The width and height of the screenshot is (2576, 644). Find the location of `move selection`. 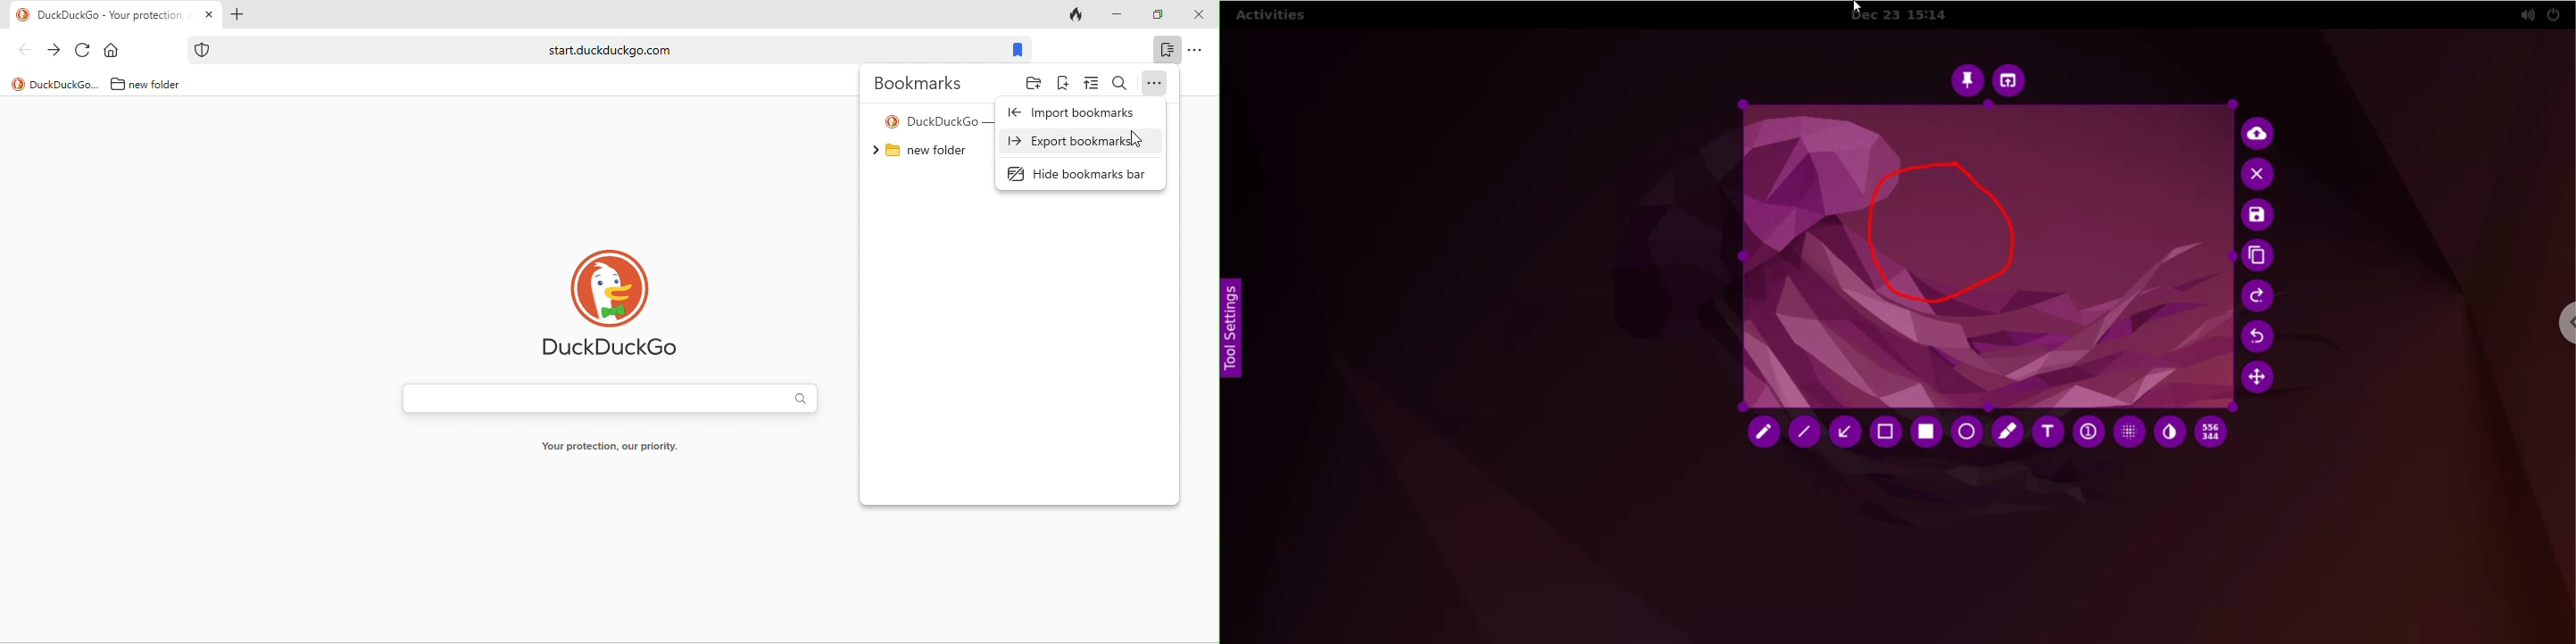

move selection is located at coordinates (2260, 381).